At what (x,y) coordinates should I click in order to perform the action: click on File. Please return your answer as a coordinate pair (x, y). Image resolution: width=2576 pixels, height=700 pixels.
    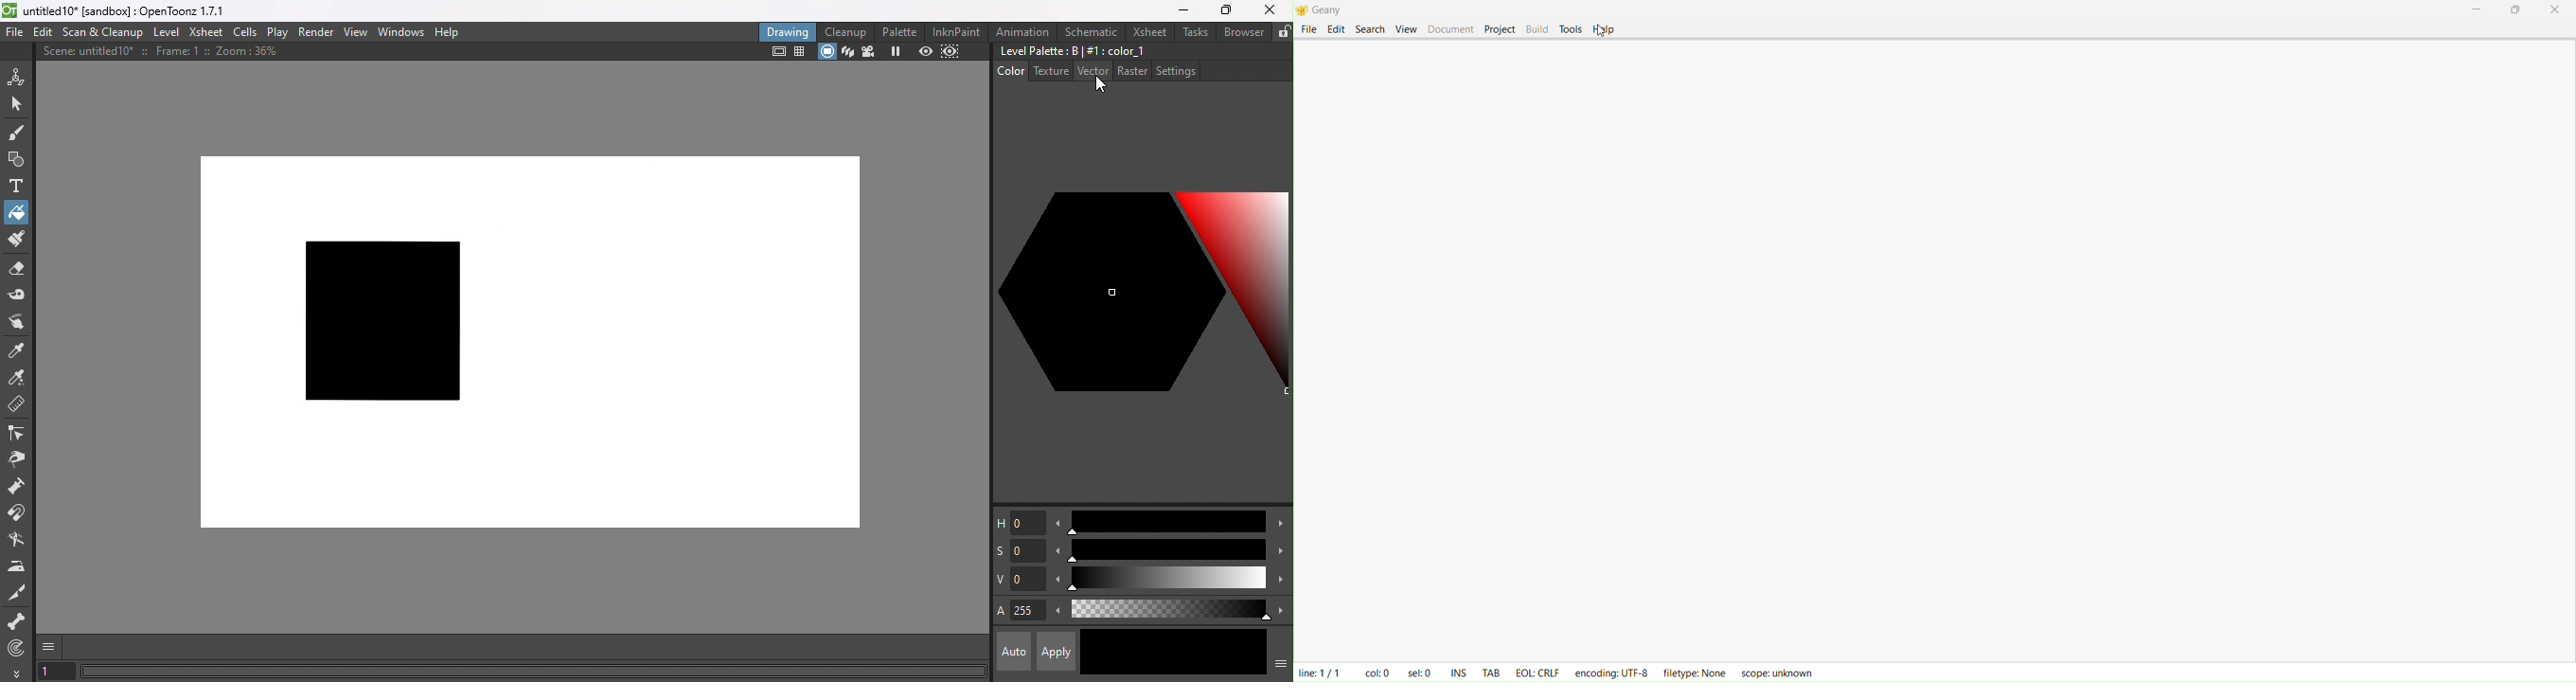
    Looking at the image, I should click on (15, 33).